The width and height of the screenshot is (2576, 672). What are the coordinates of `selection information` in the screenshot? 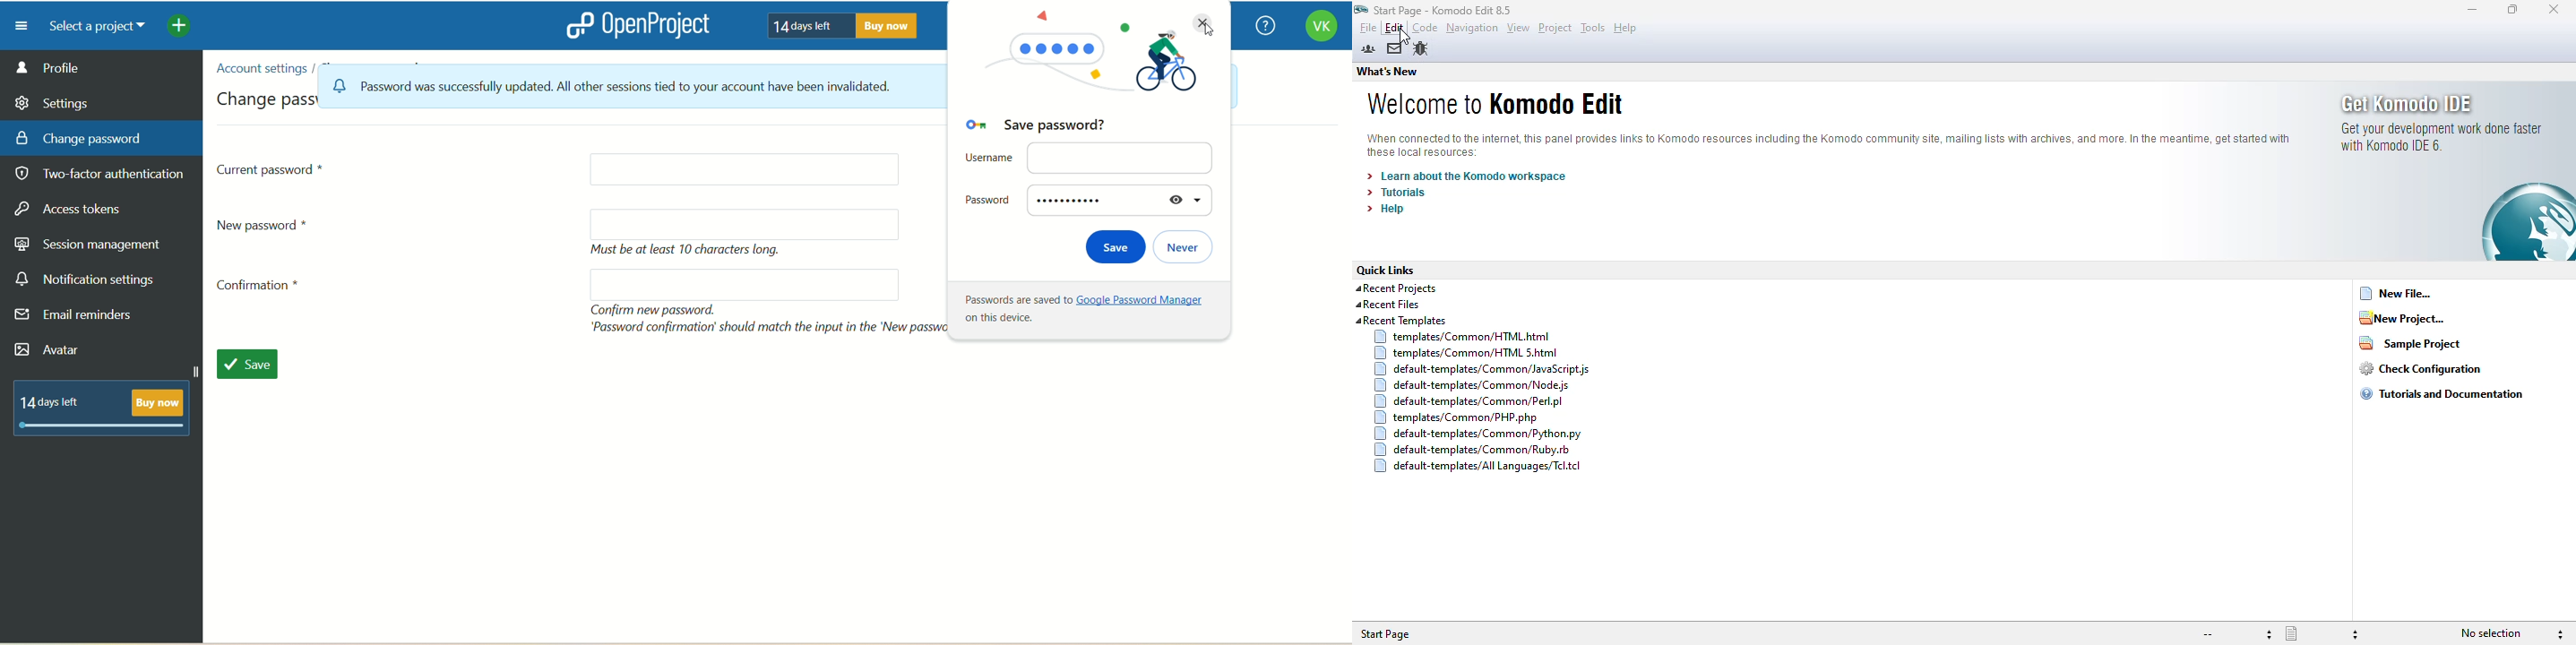 It's located at (2511, 633).